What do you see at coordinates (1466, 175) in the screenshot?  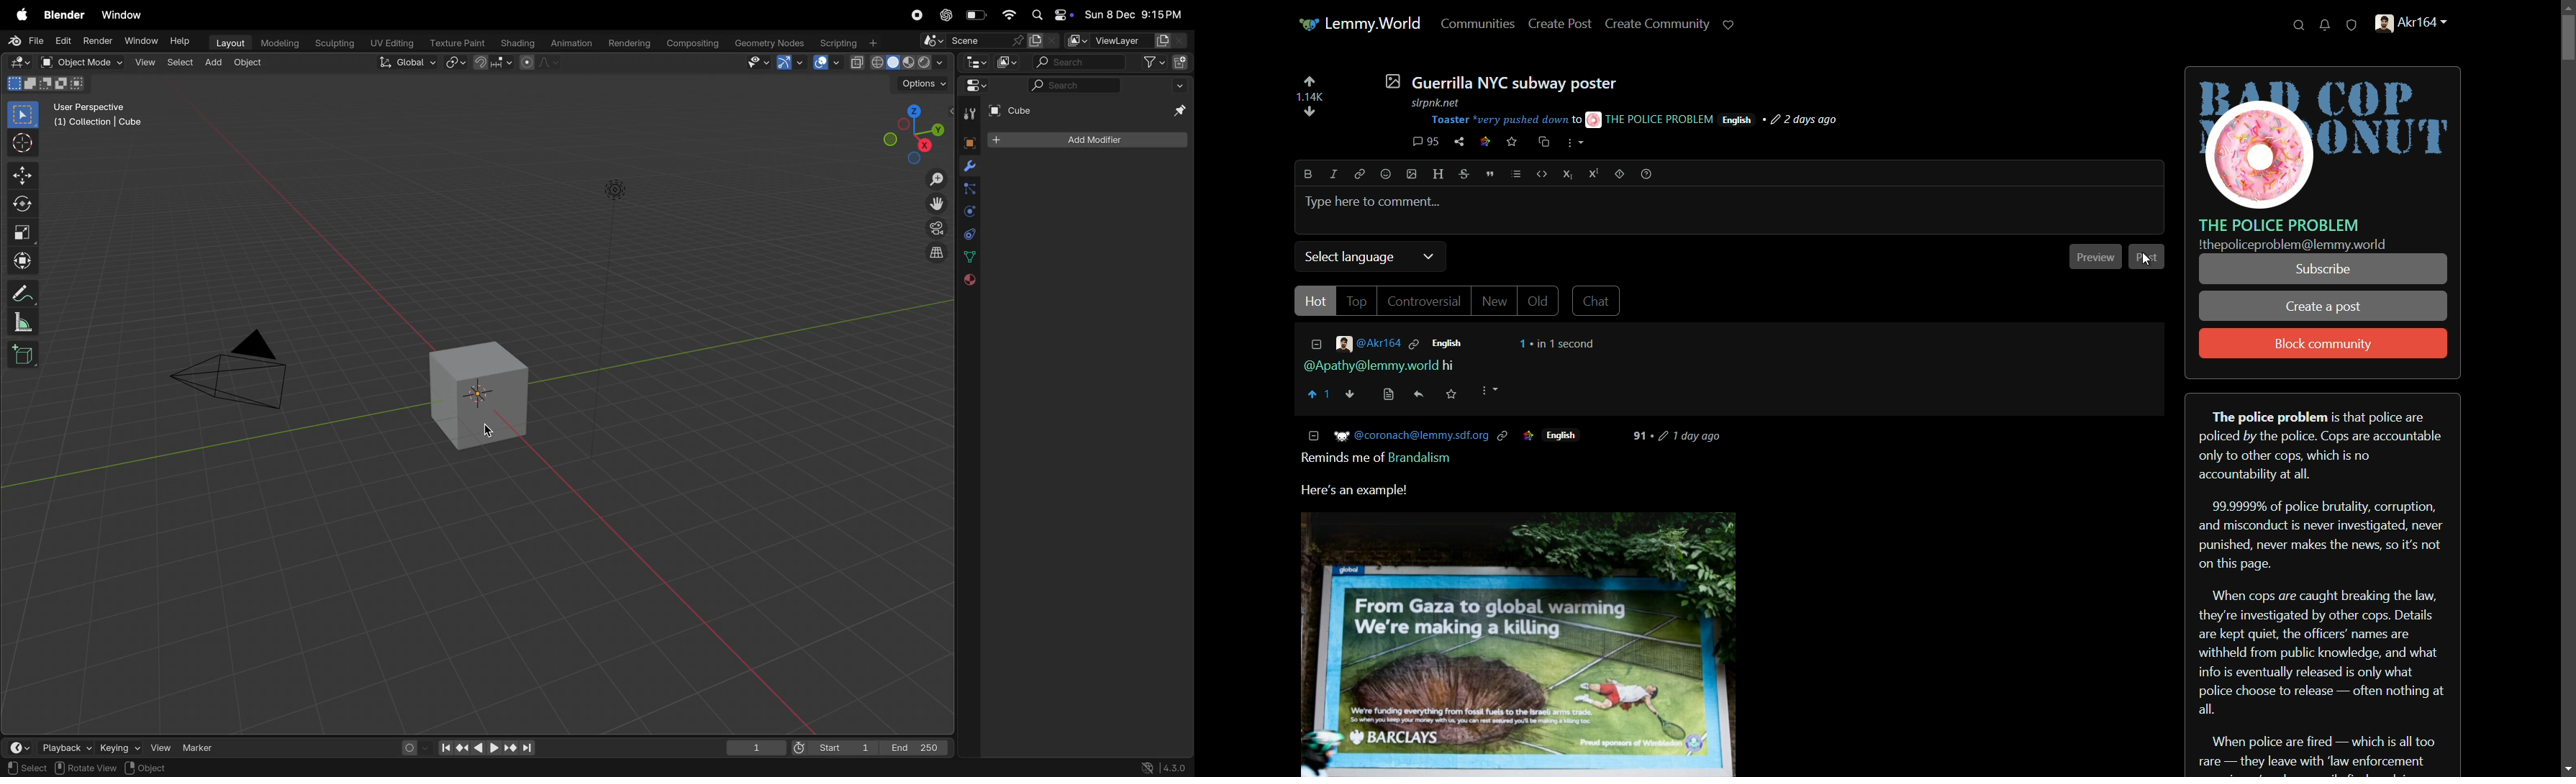 I see `strikethrough` at bounding box center [1466, 175].